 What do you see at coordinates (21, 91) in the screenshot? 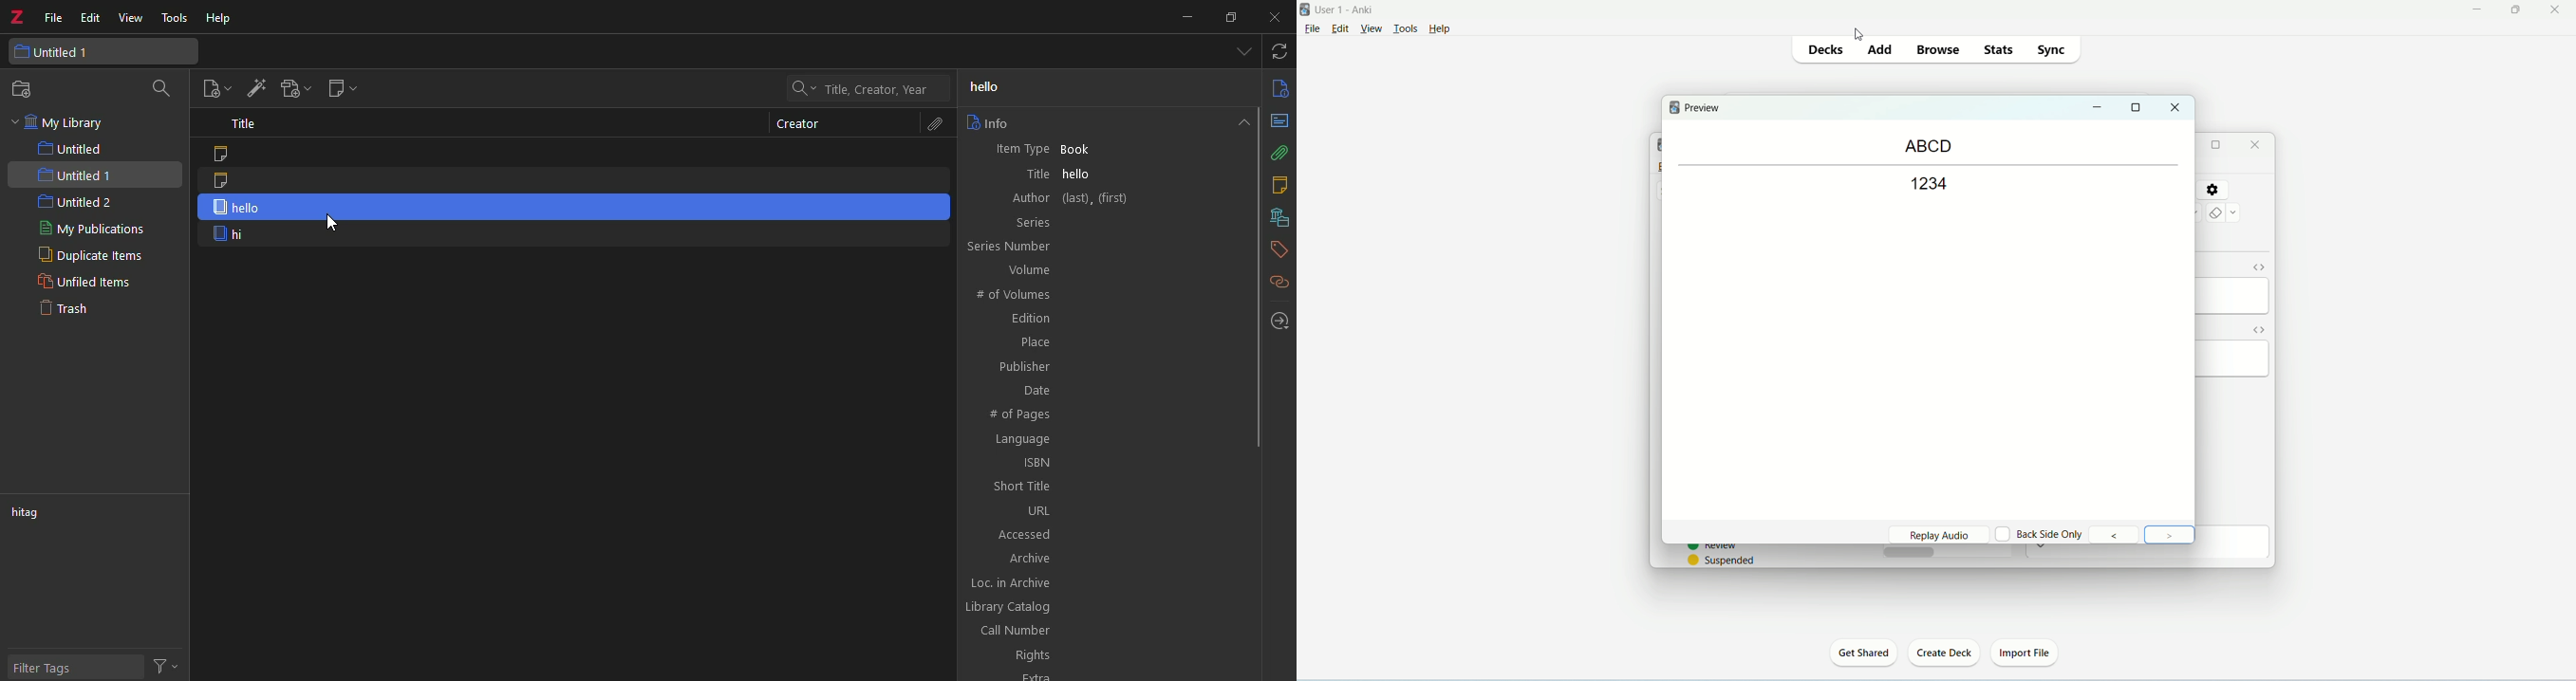
I see `new collection` at bounding box center [21, 91].